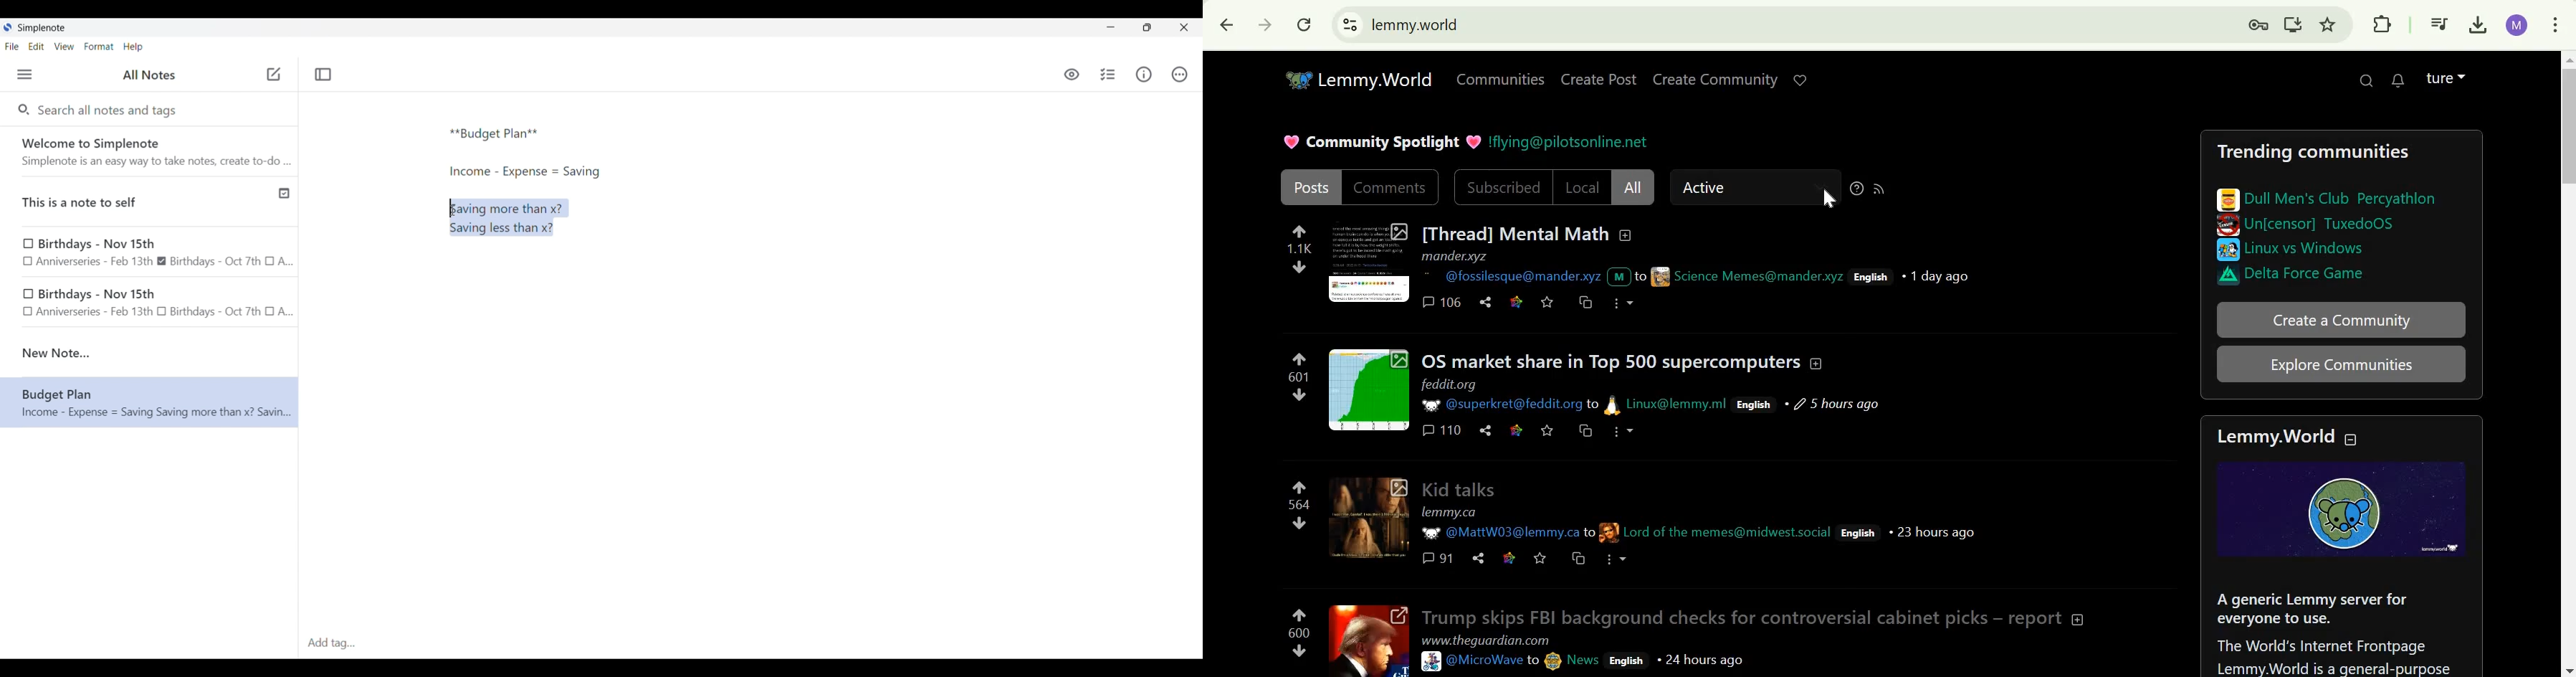 The width and height of the screenshot is (2576, 700). I want to click on View site information, so click(1350, 24).